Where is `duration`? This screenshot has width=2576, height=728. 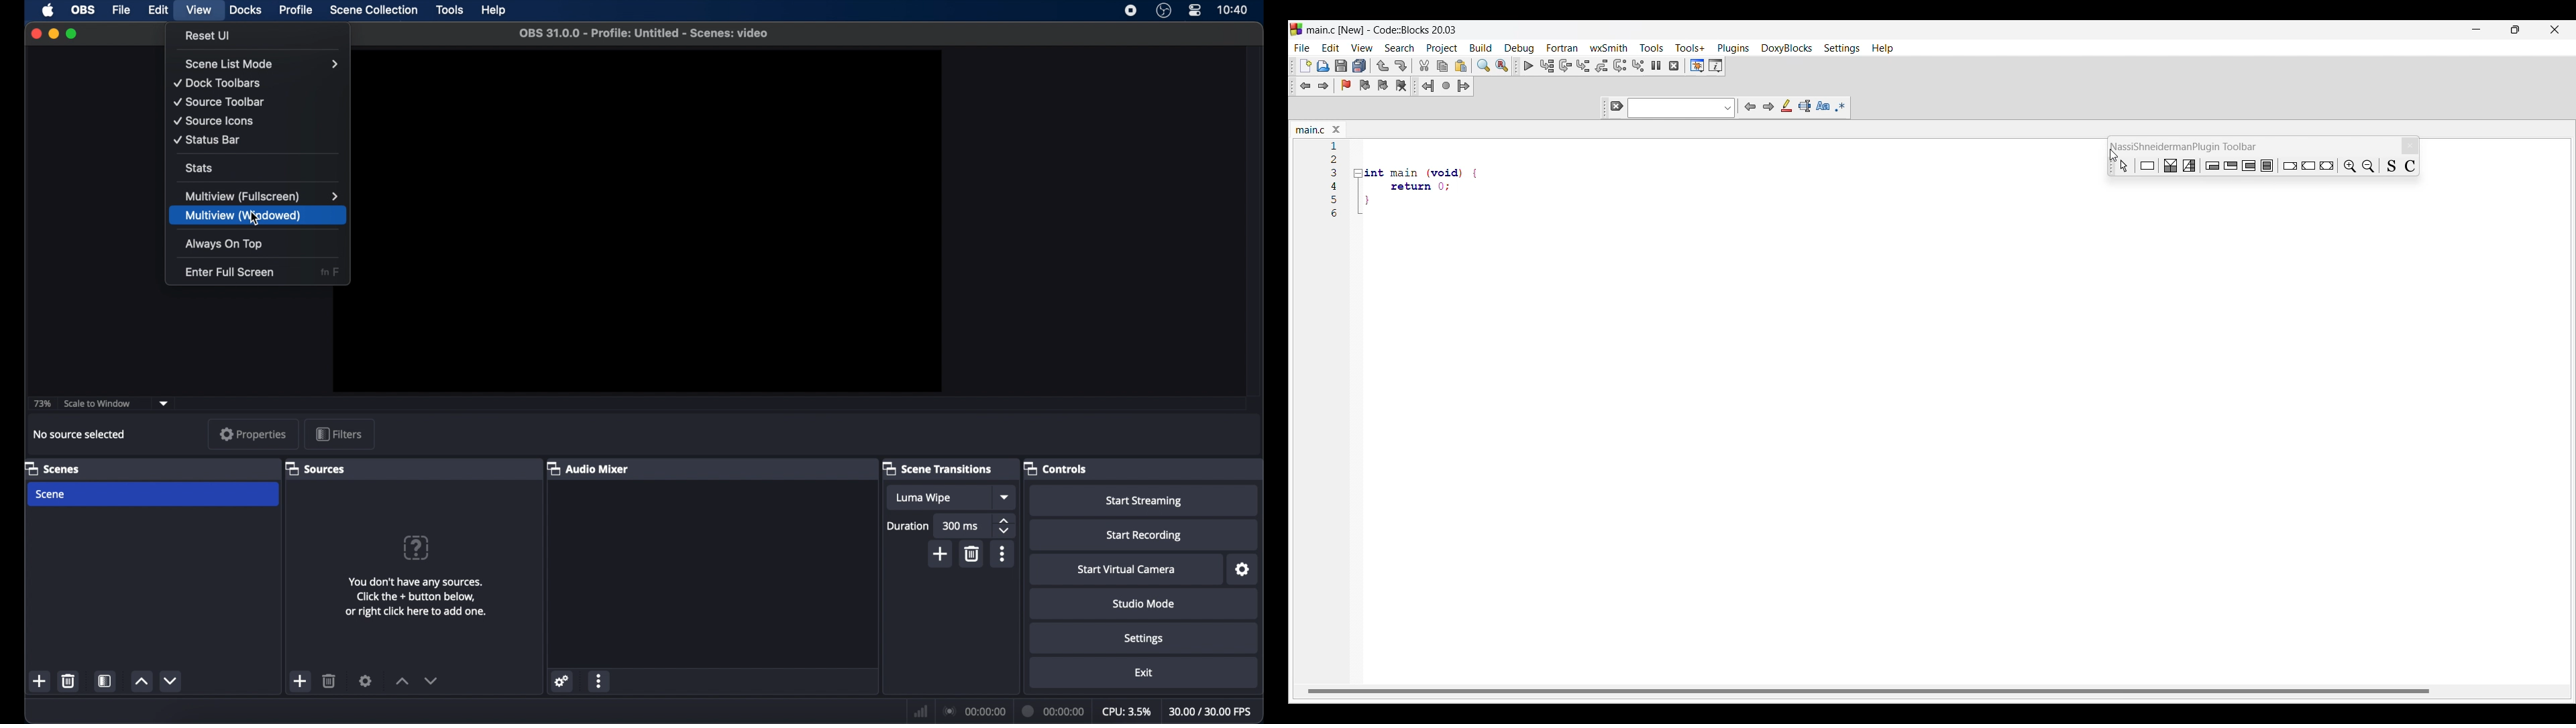 duration is located at coordinates (908, 526).